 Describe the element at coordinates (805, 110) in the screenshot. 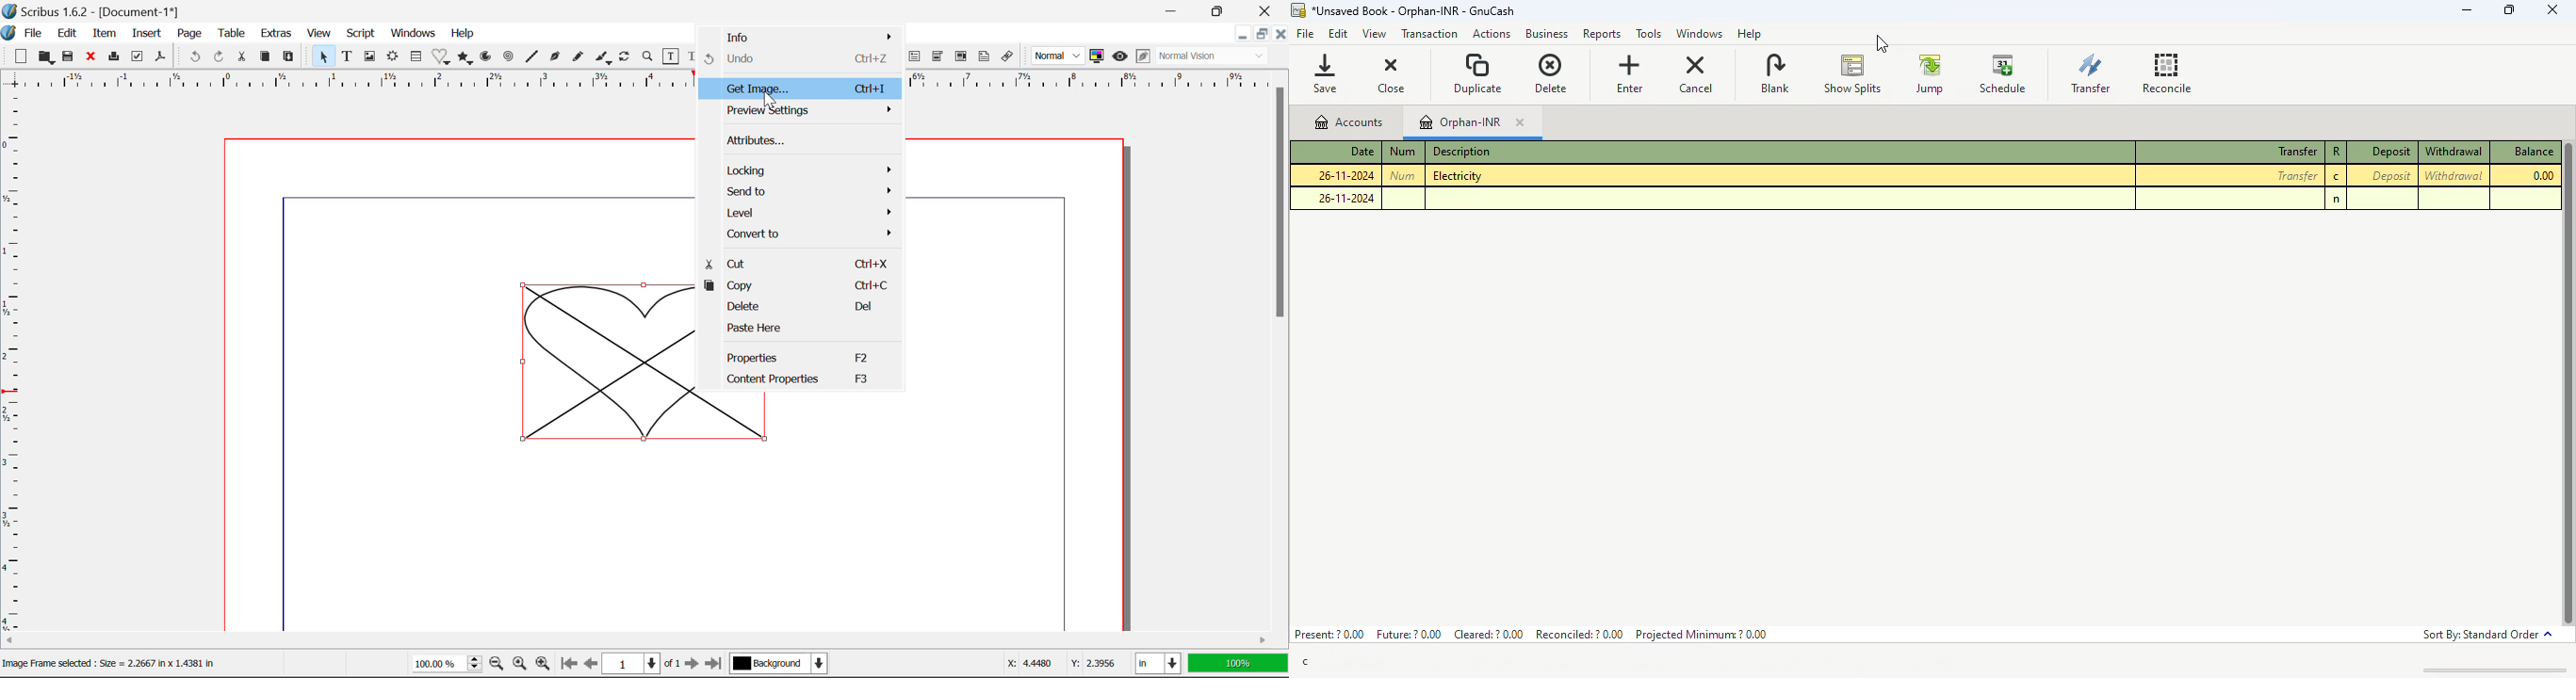

I see `Preview Settings` at that location.